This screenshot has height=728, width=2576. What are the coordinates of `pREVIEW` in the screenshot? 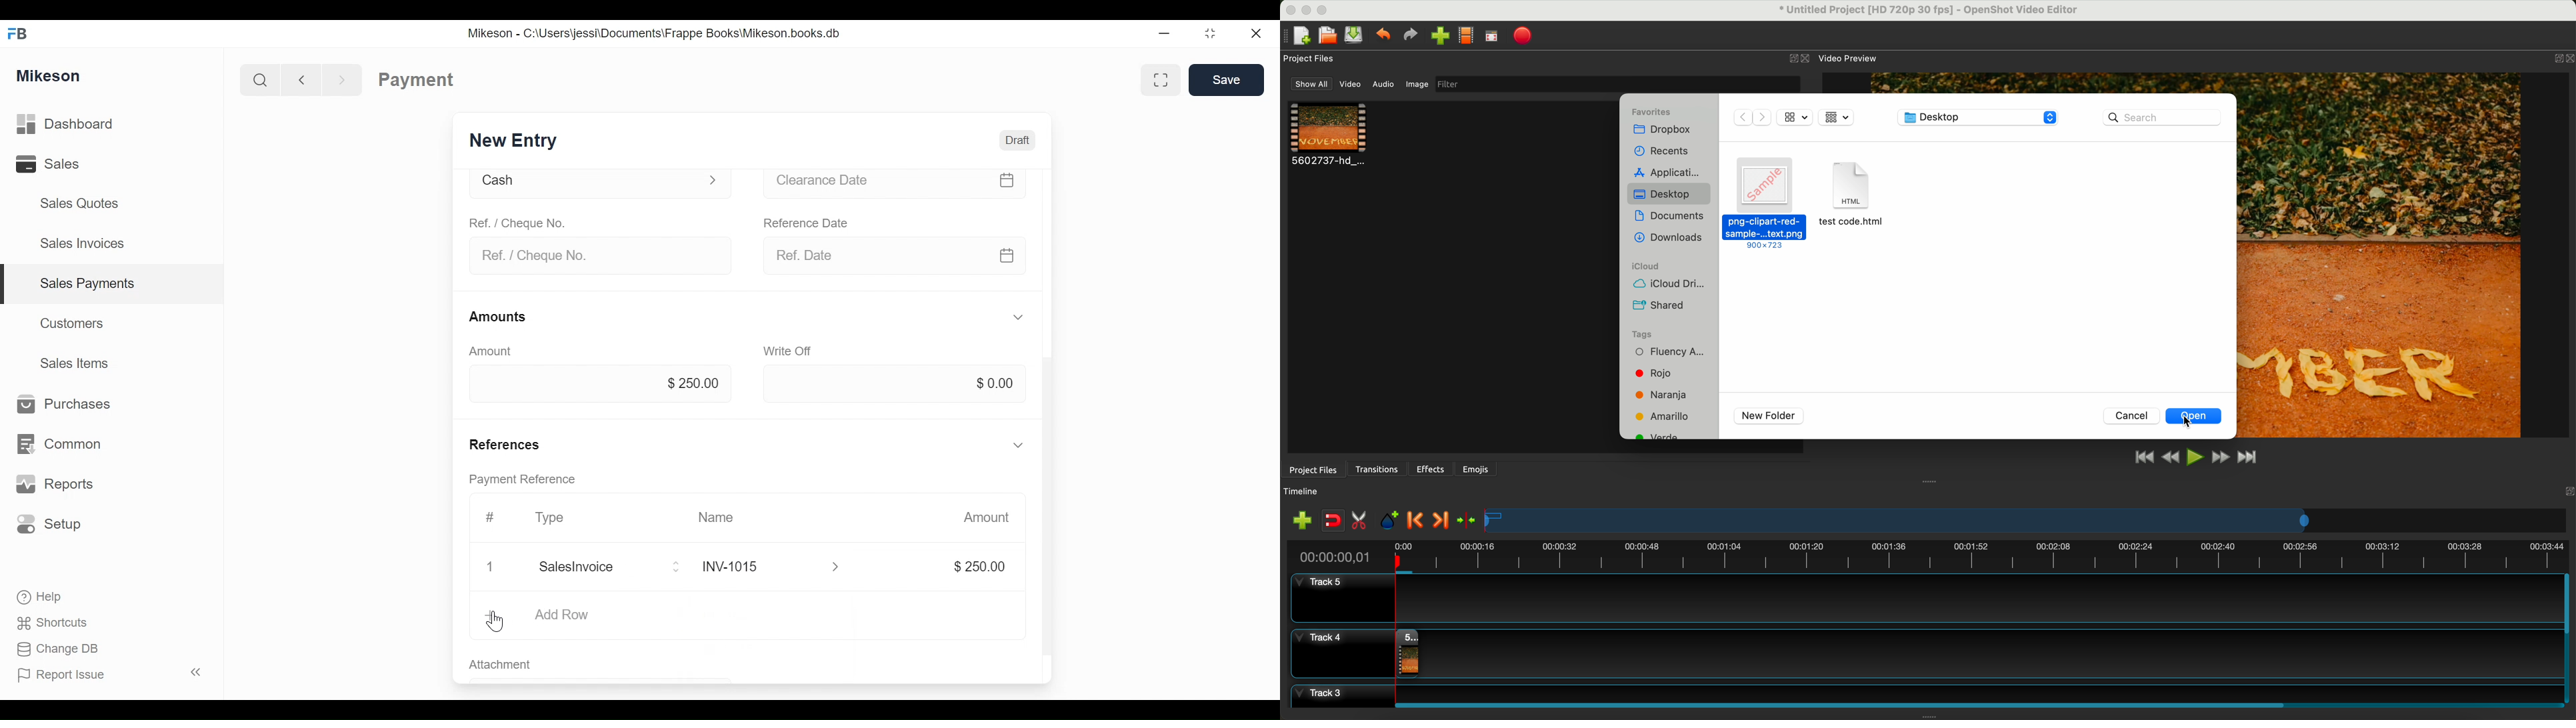 It's located at (2386, 254).